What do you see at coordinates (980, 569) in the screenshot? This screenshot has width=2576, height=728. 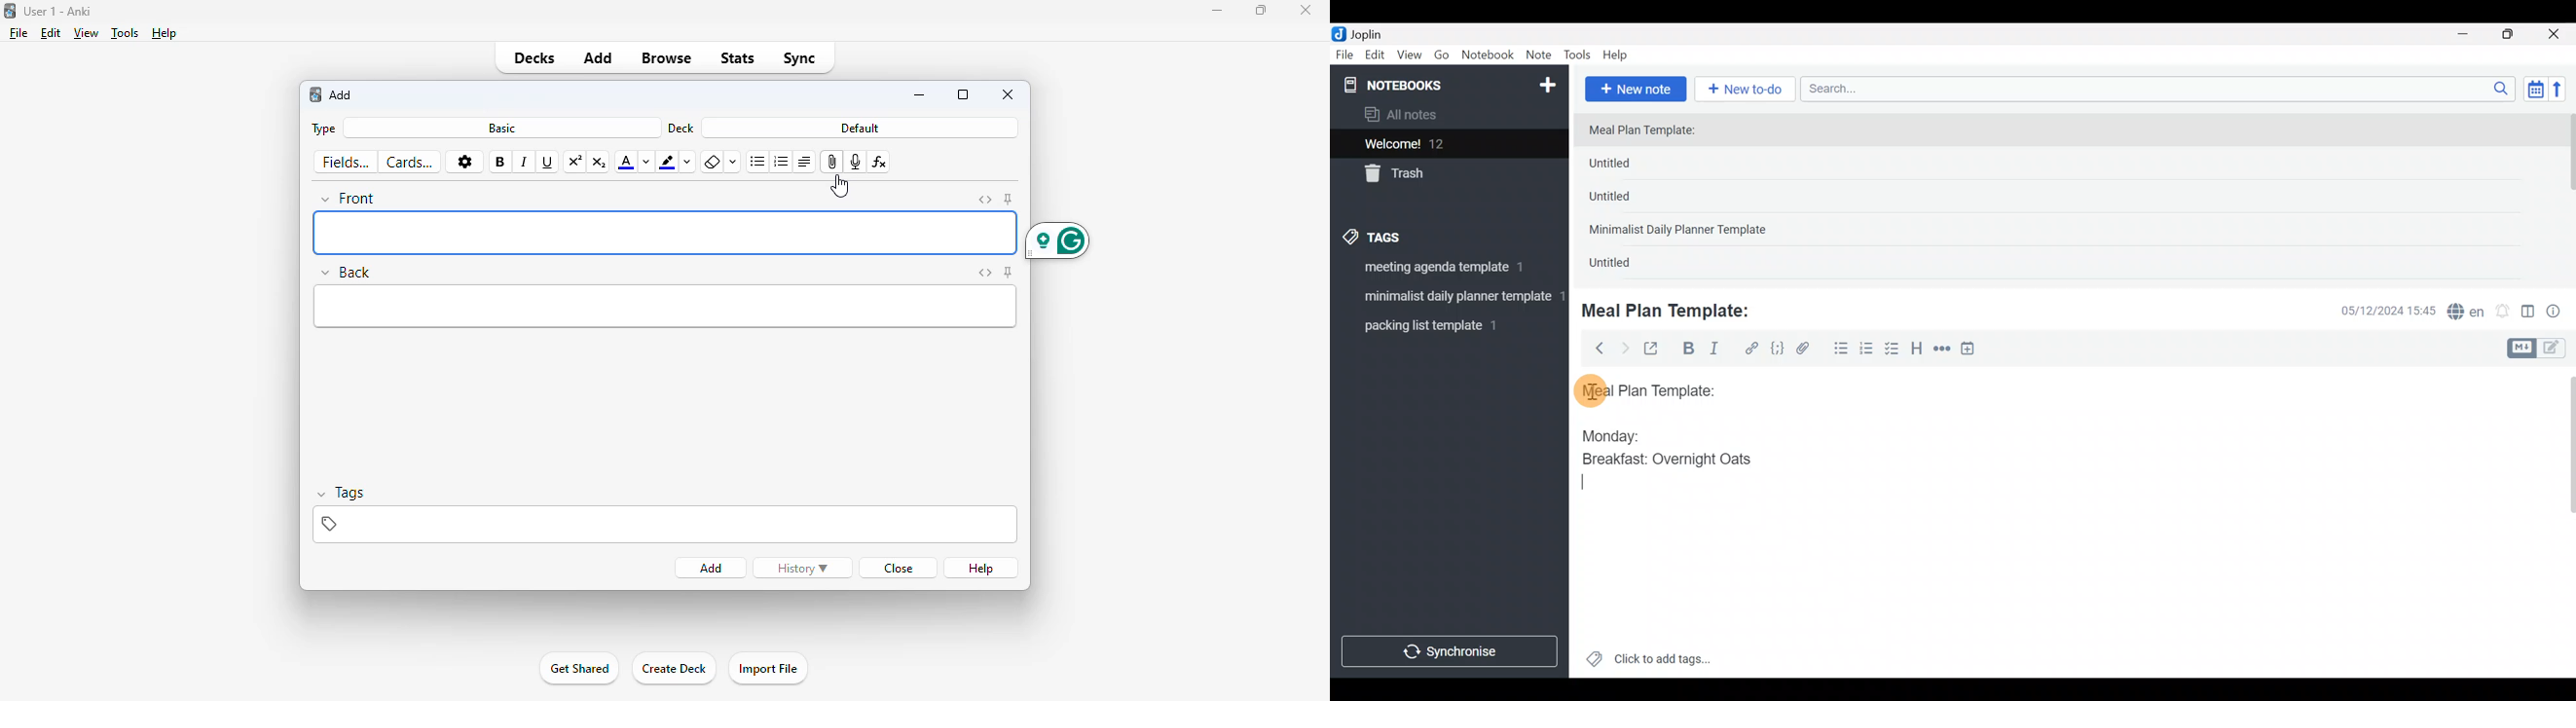 I see `help` at bounding box center [980, 569].